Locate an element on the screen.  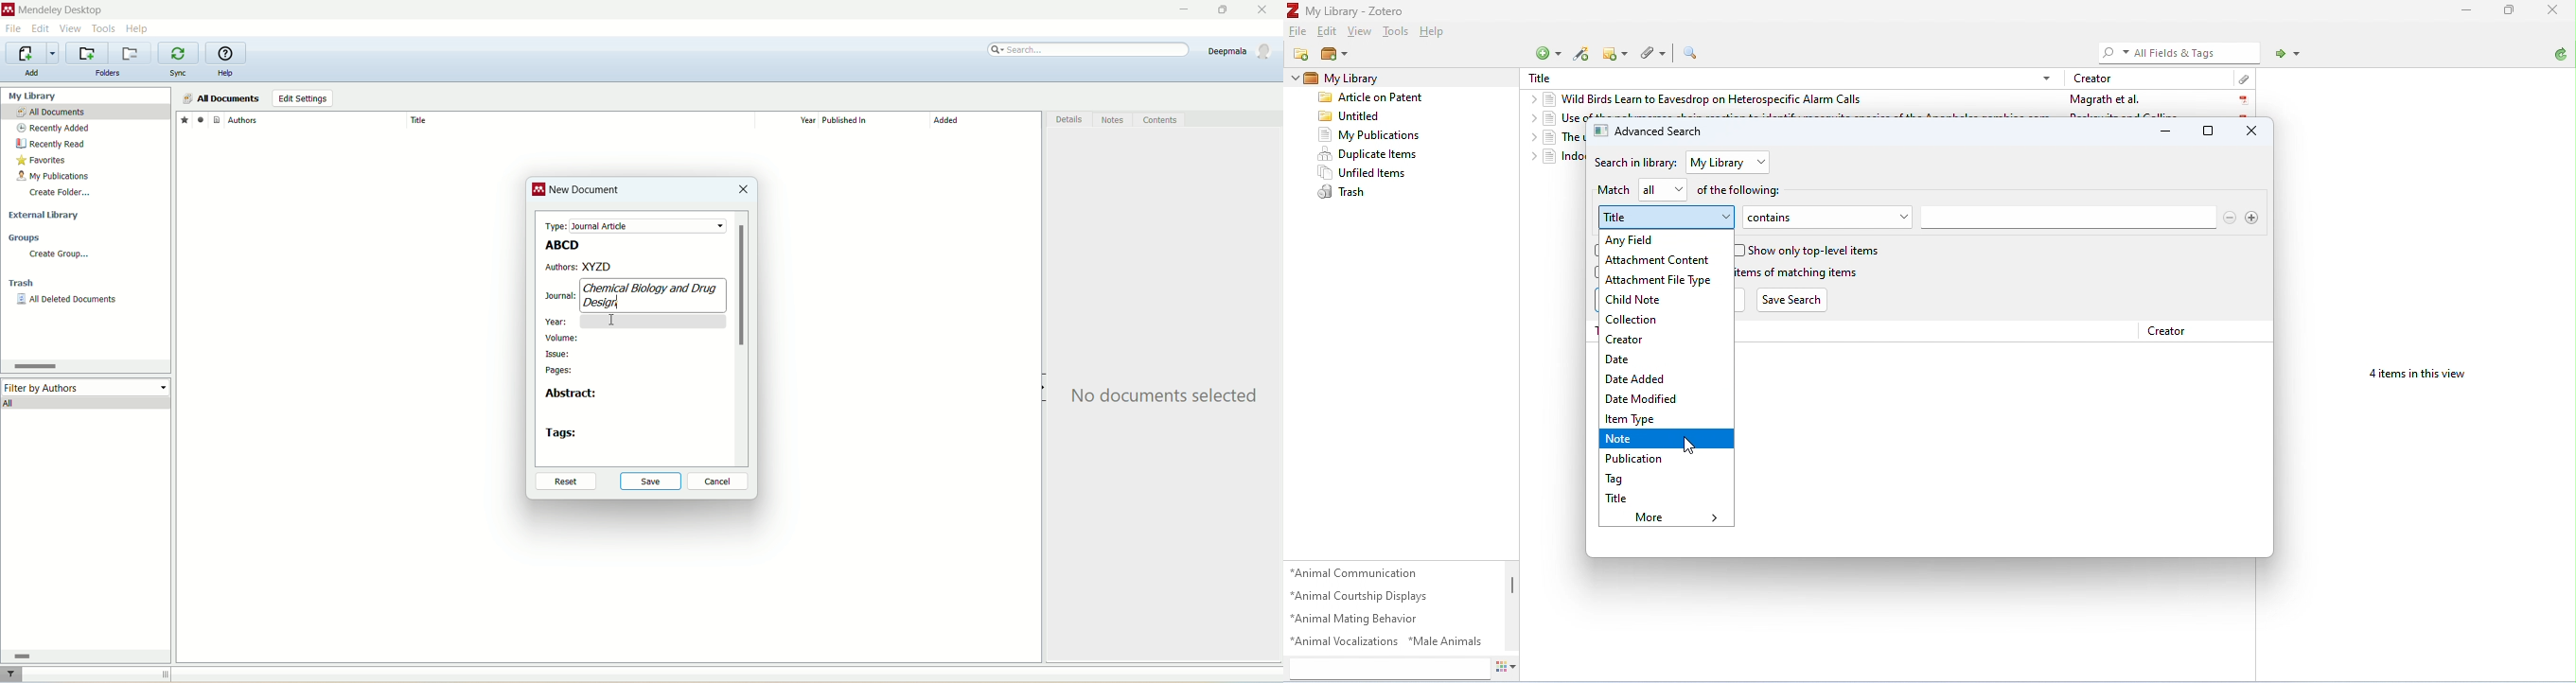
date added is located at coordinates (1639, 379).